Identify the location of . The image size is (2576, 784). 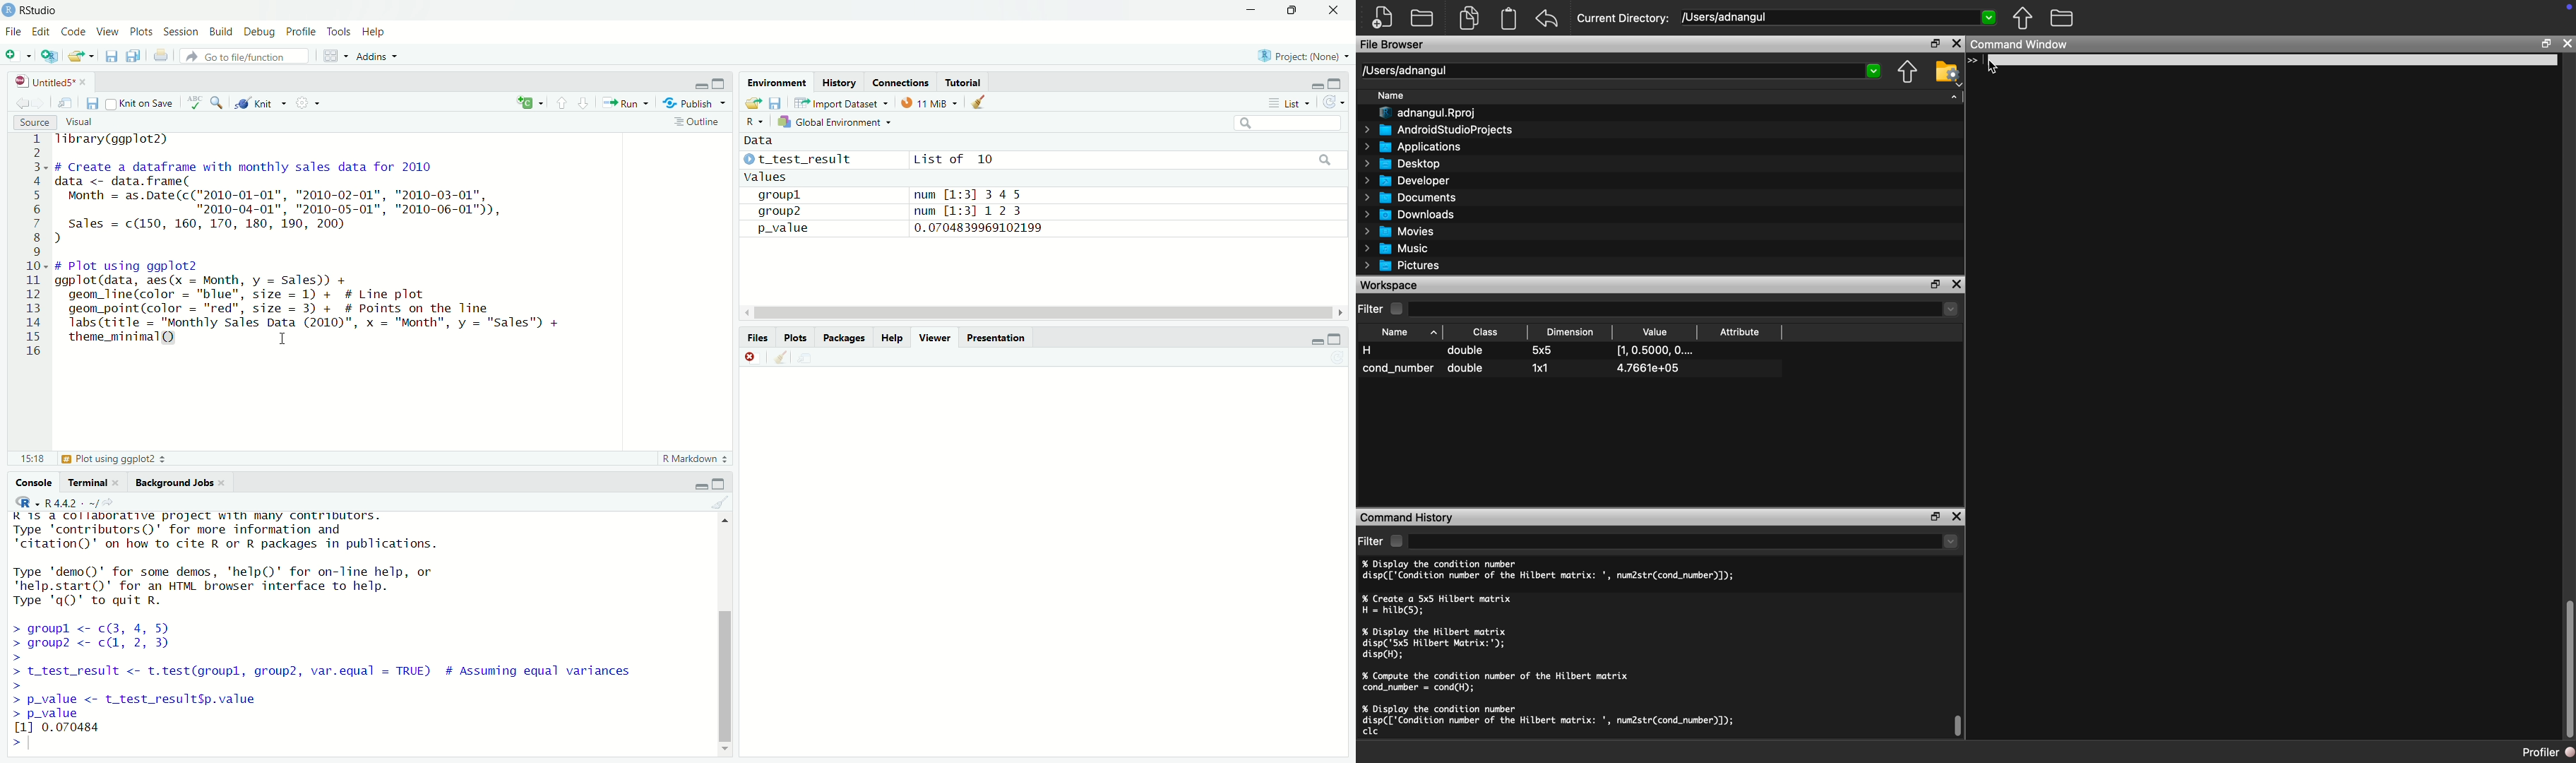
(1283, 122).